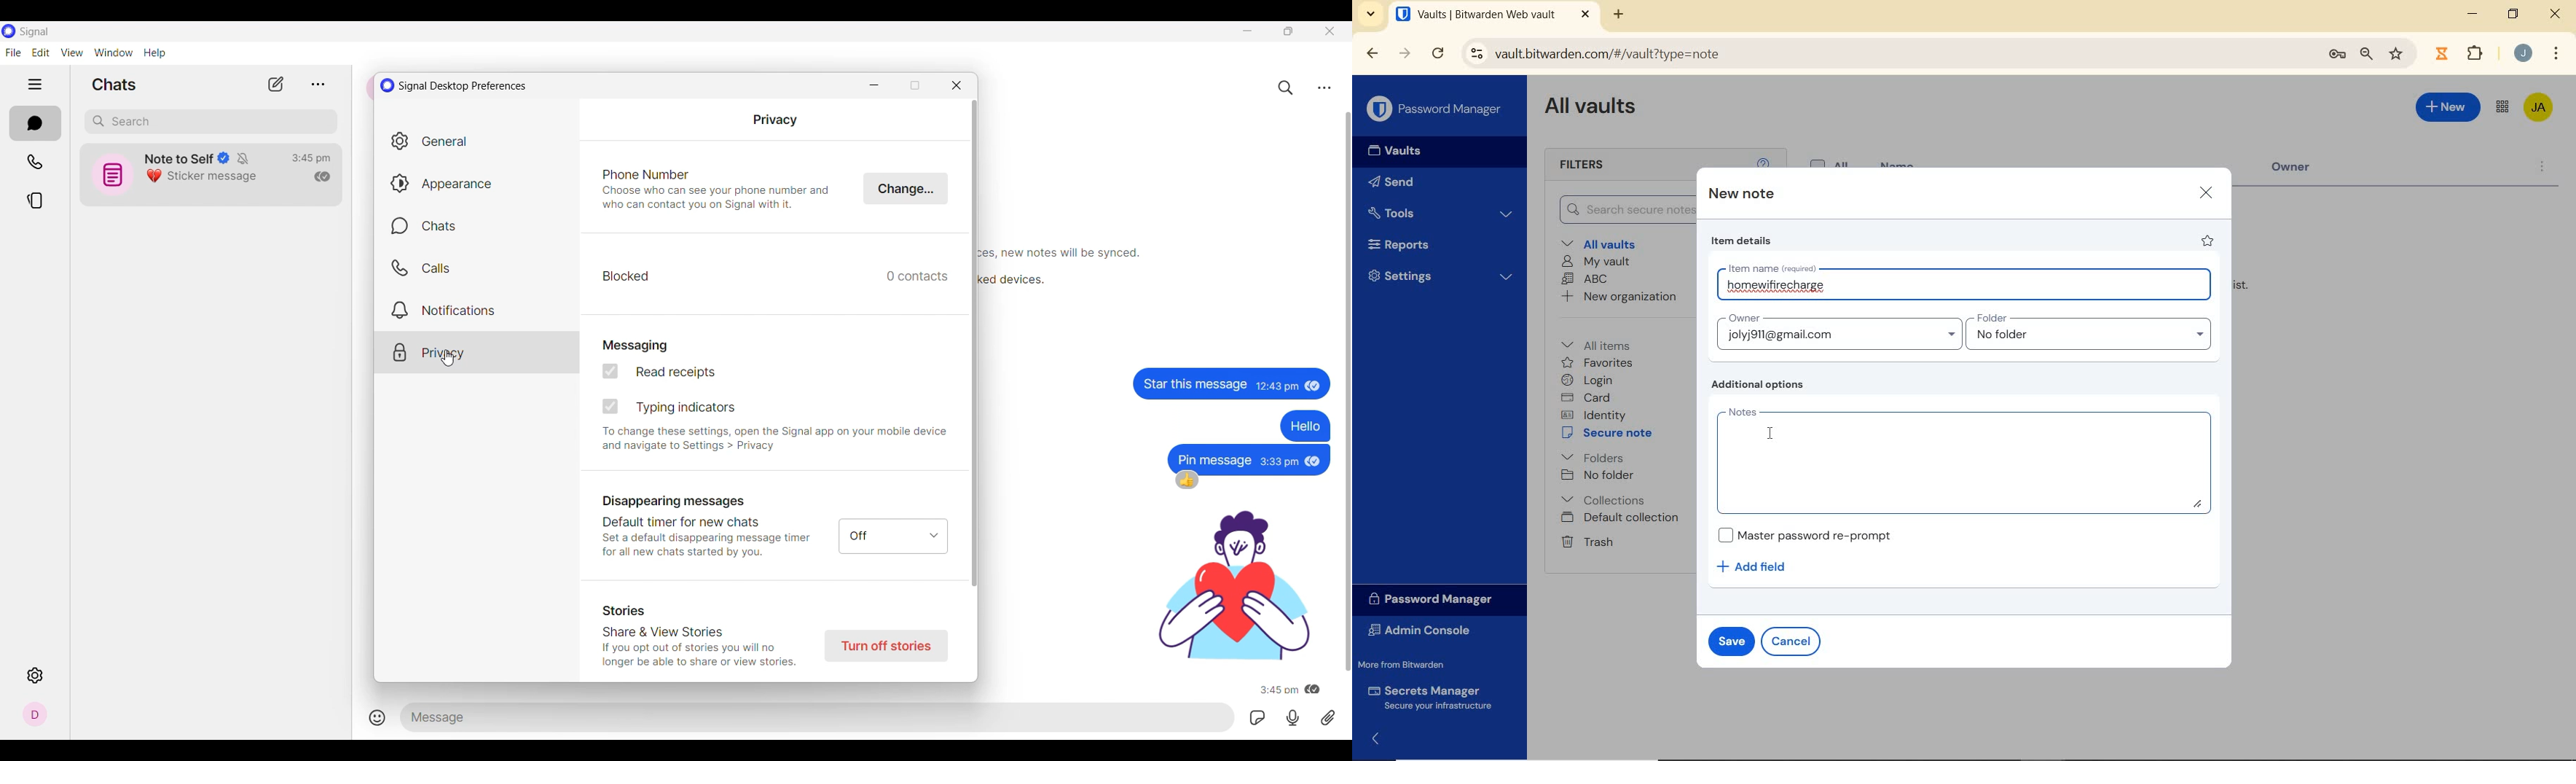 The height and width of the screenshot is (784, 2576). Describe the element at coordinates (2303, 171) in the screenshot. I see `Owner` at that location.